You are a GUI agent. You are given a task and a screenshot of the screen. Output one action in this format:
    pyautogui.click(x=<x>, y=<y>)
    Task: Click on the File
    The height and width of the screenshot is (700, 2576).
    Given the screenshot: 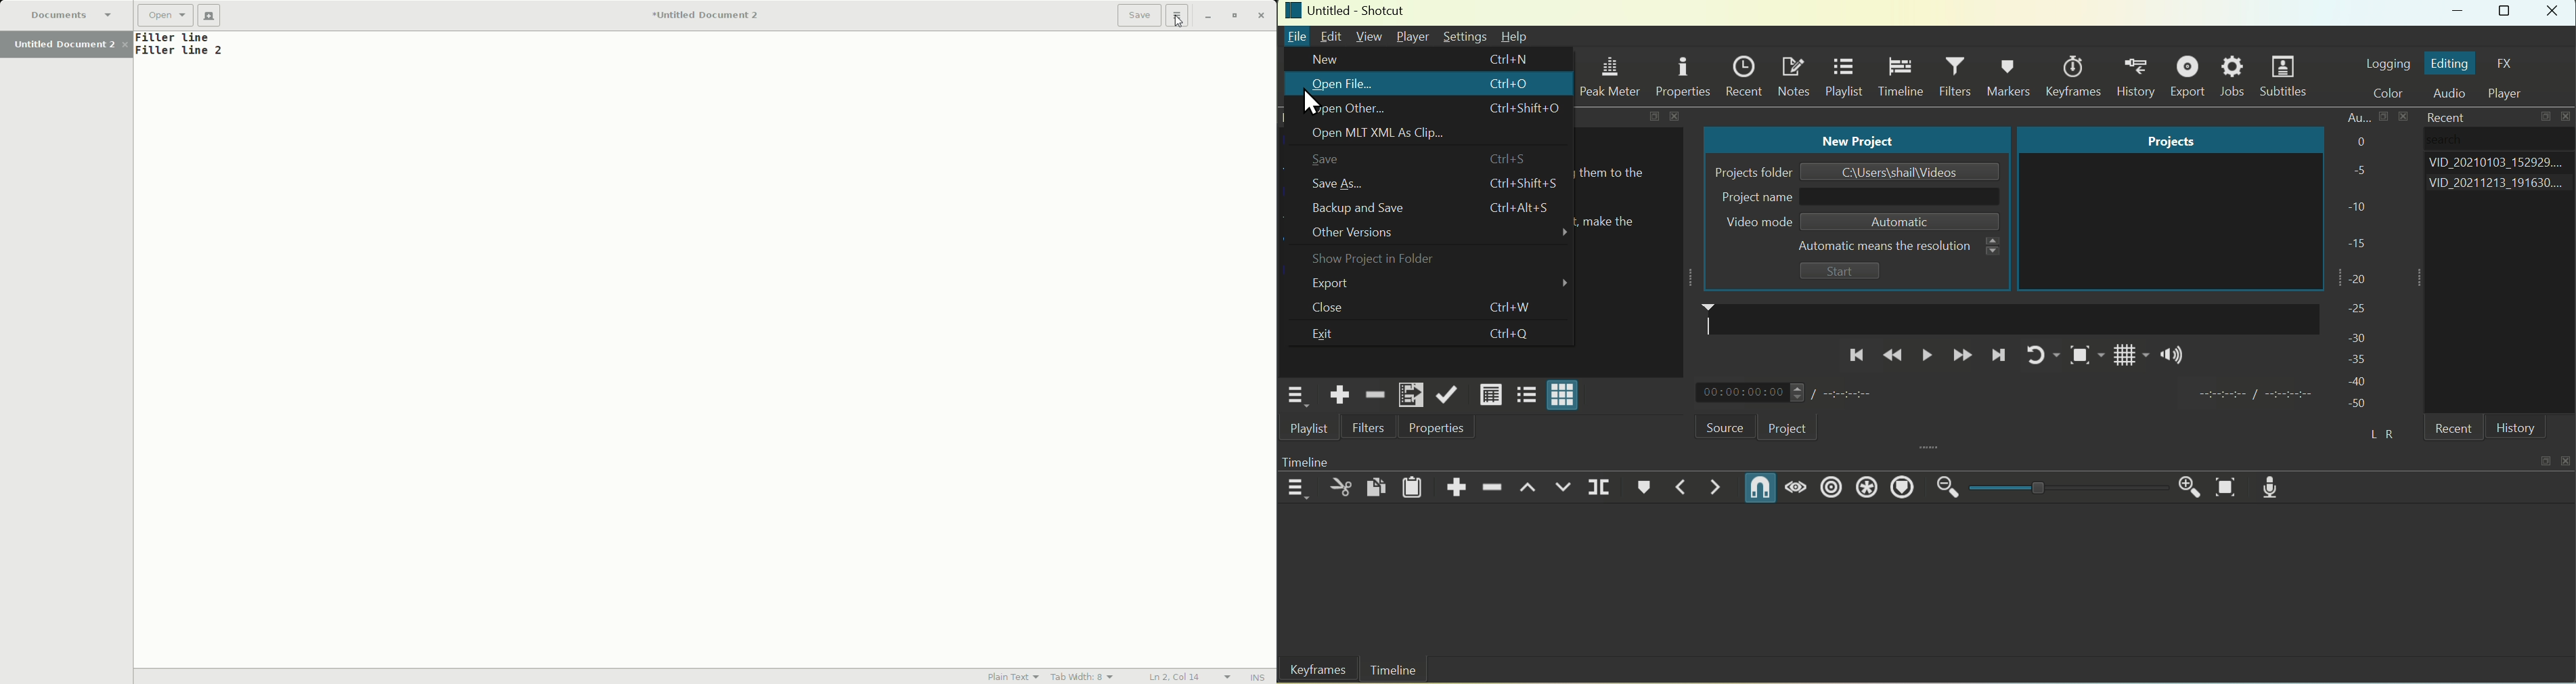 What is the action you would take?
    pyautogui.click(x=1297, y=38)
    